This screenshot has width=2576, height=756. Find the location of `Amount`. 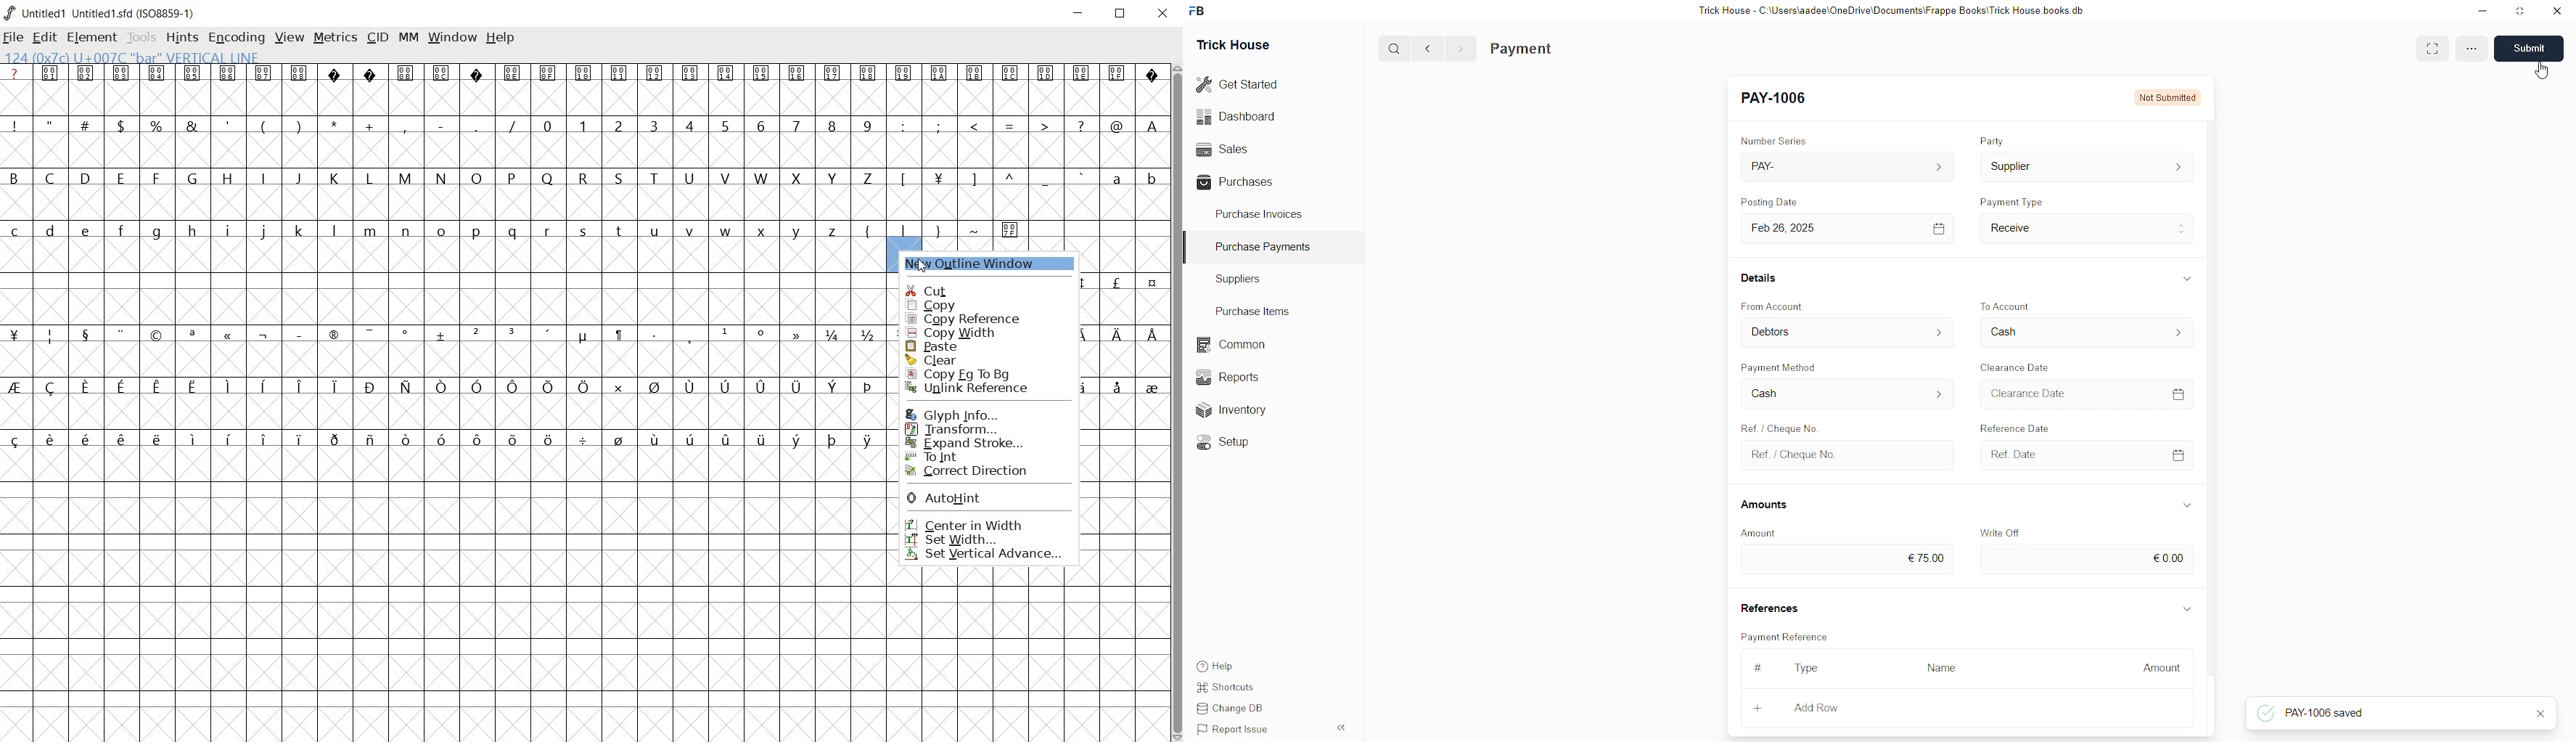

Amount is located at coordinates (2162, 668).